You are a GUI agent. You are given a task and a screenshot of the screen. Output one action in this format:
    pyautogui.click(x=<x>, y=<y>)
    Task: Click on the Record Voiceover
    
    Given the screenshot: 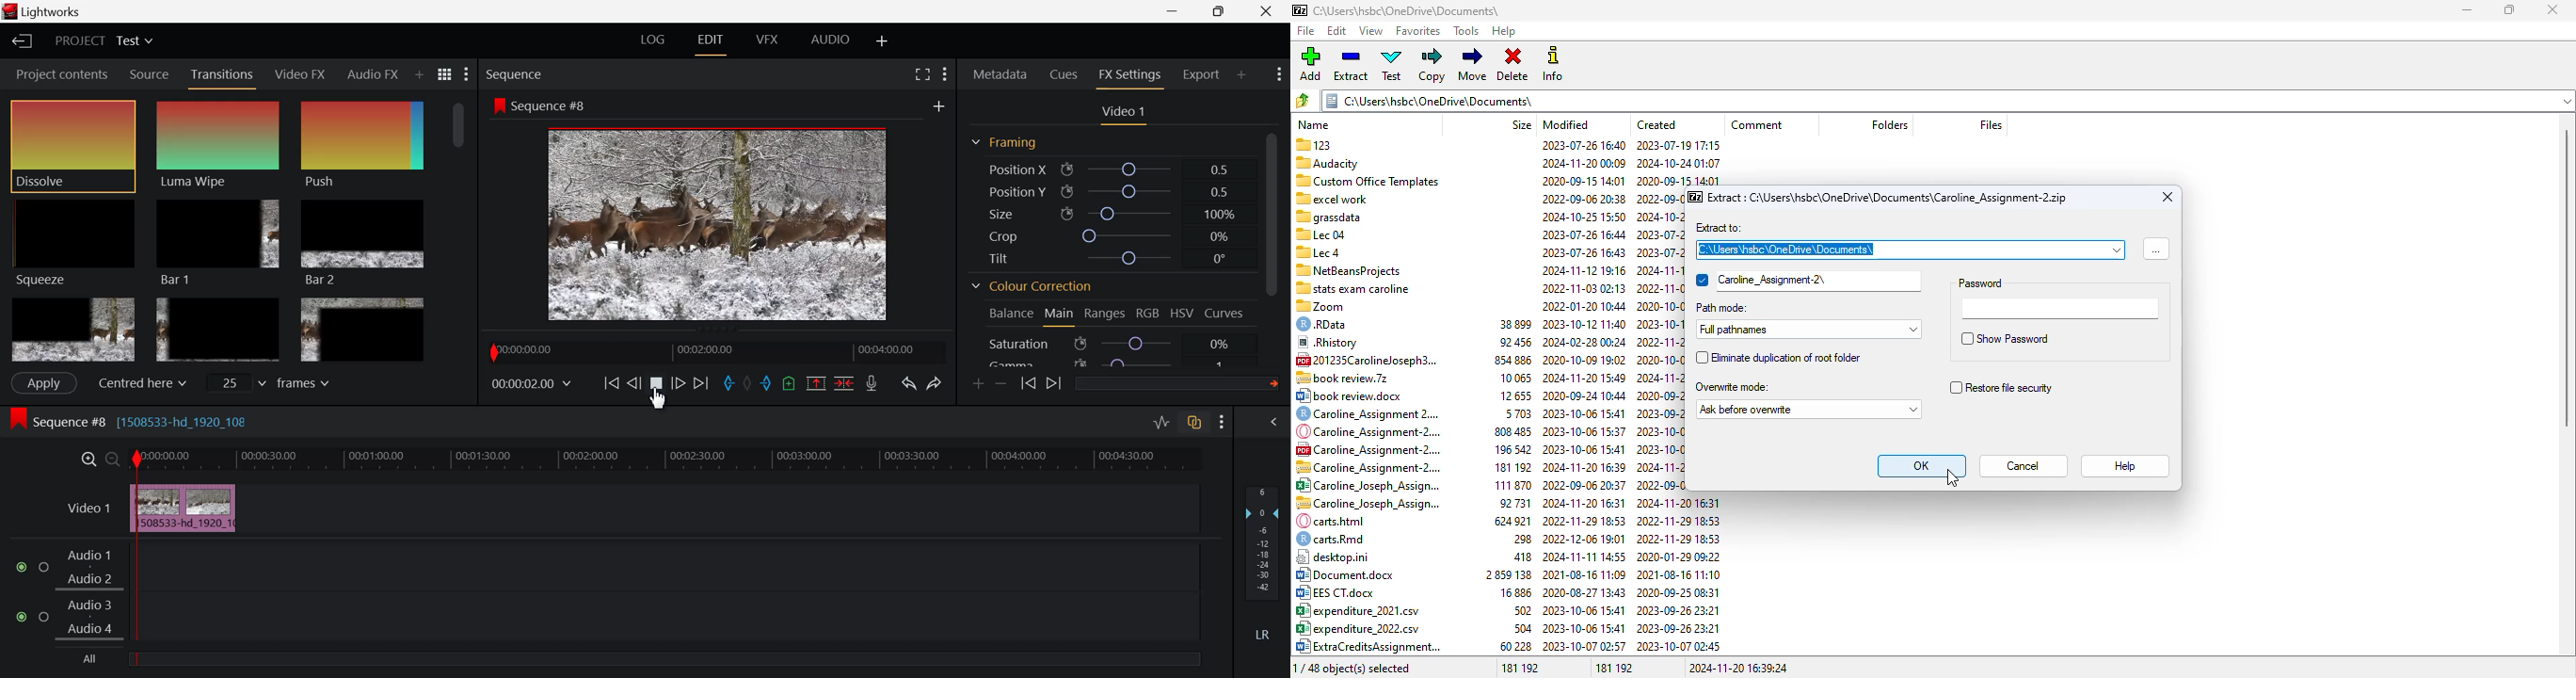 What is the action you would take?
    pyautogui.click(x=871, y=383)
    